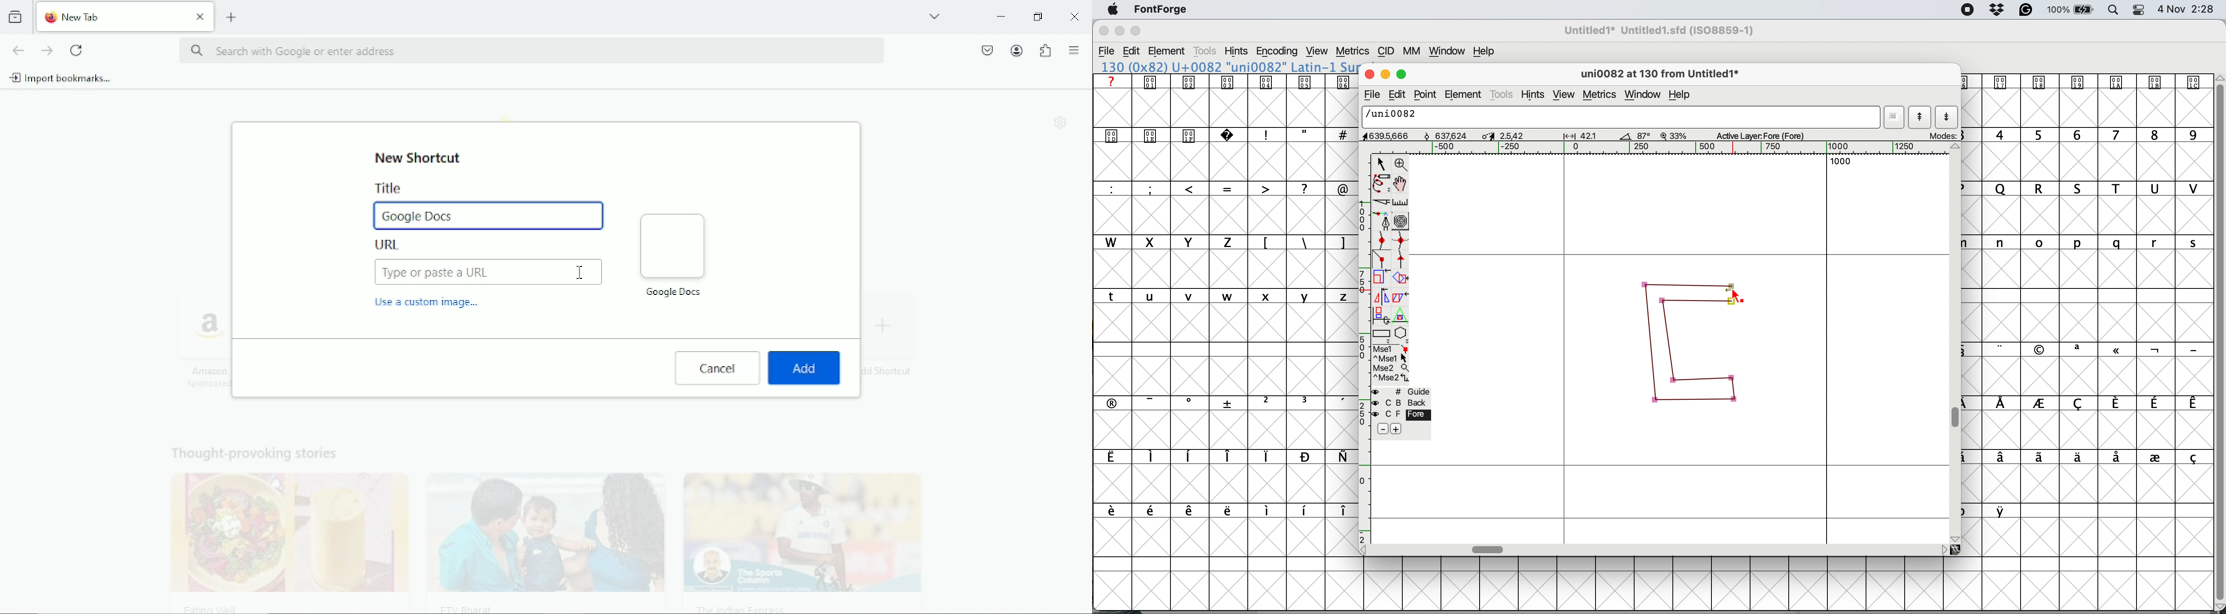 Image resolution: width=2240 pixels, height=616 pixels. I want to click on corner points connected, so click(1649, 343).